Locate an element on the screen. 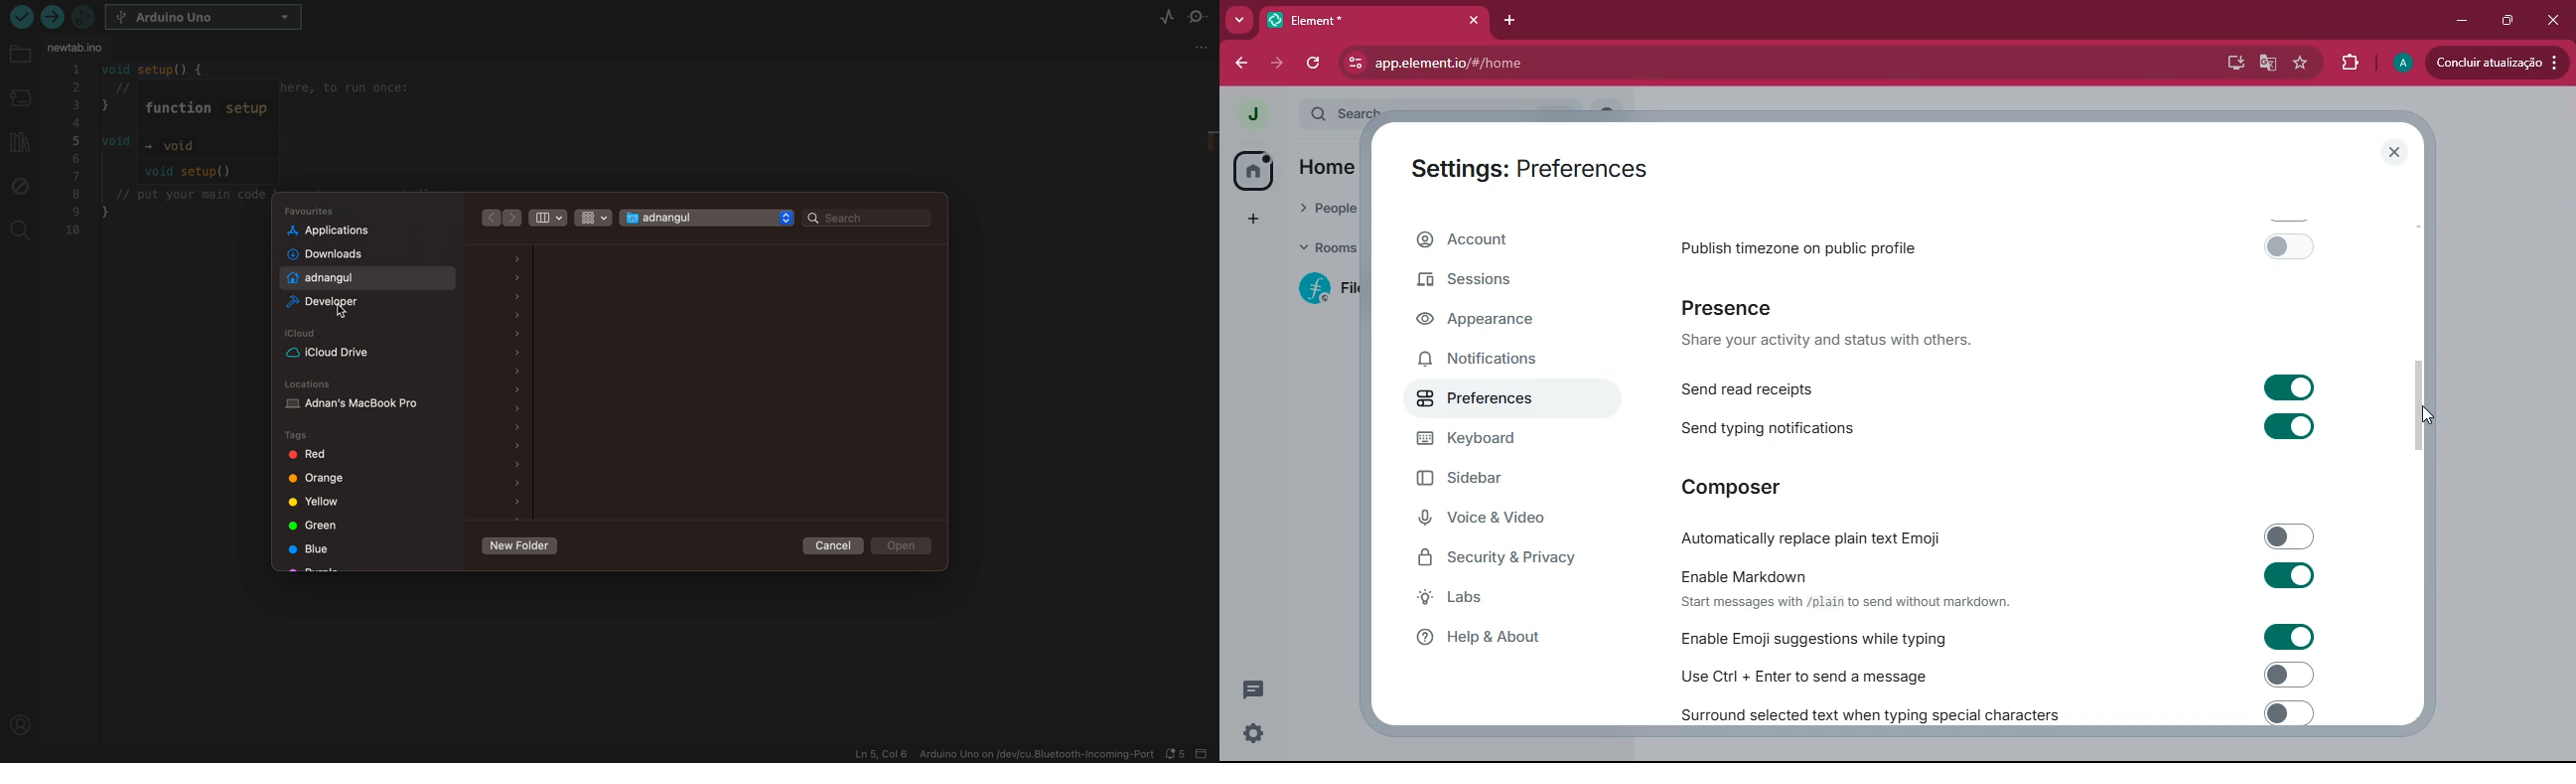 The width and height of the screenshot is (2576, 784). close slide bar is located at coordinates (1205, 754).